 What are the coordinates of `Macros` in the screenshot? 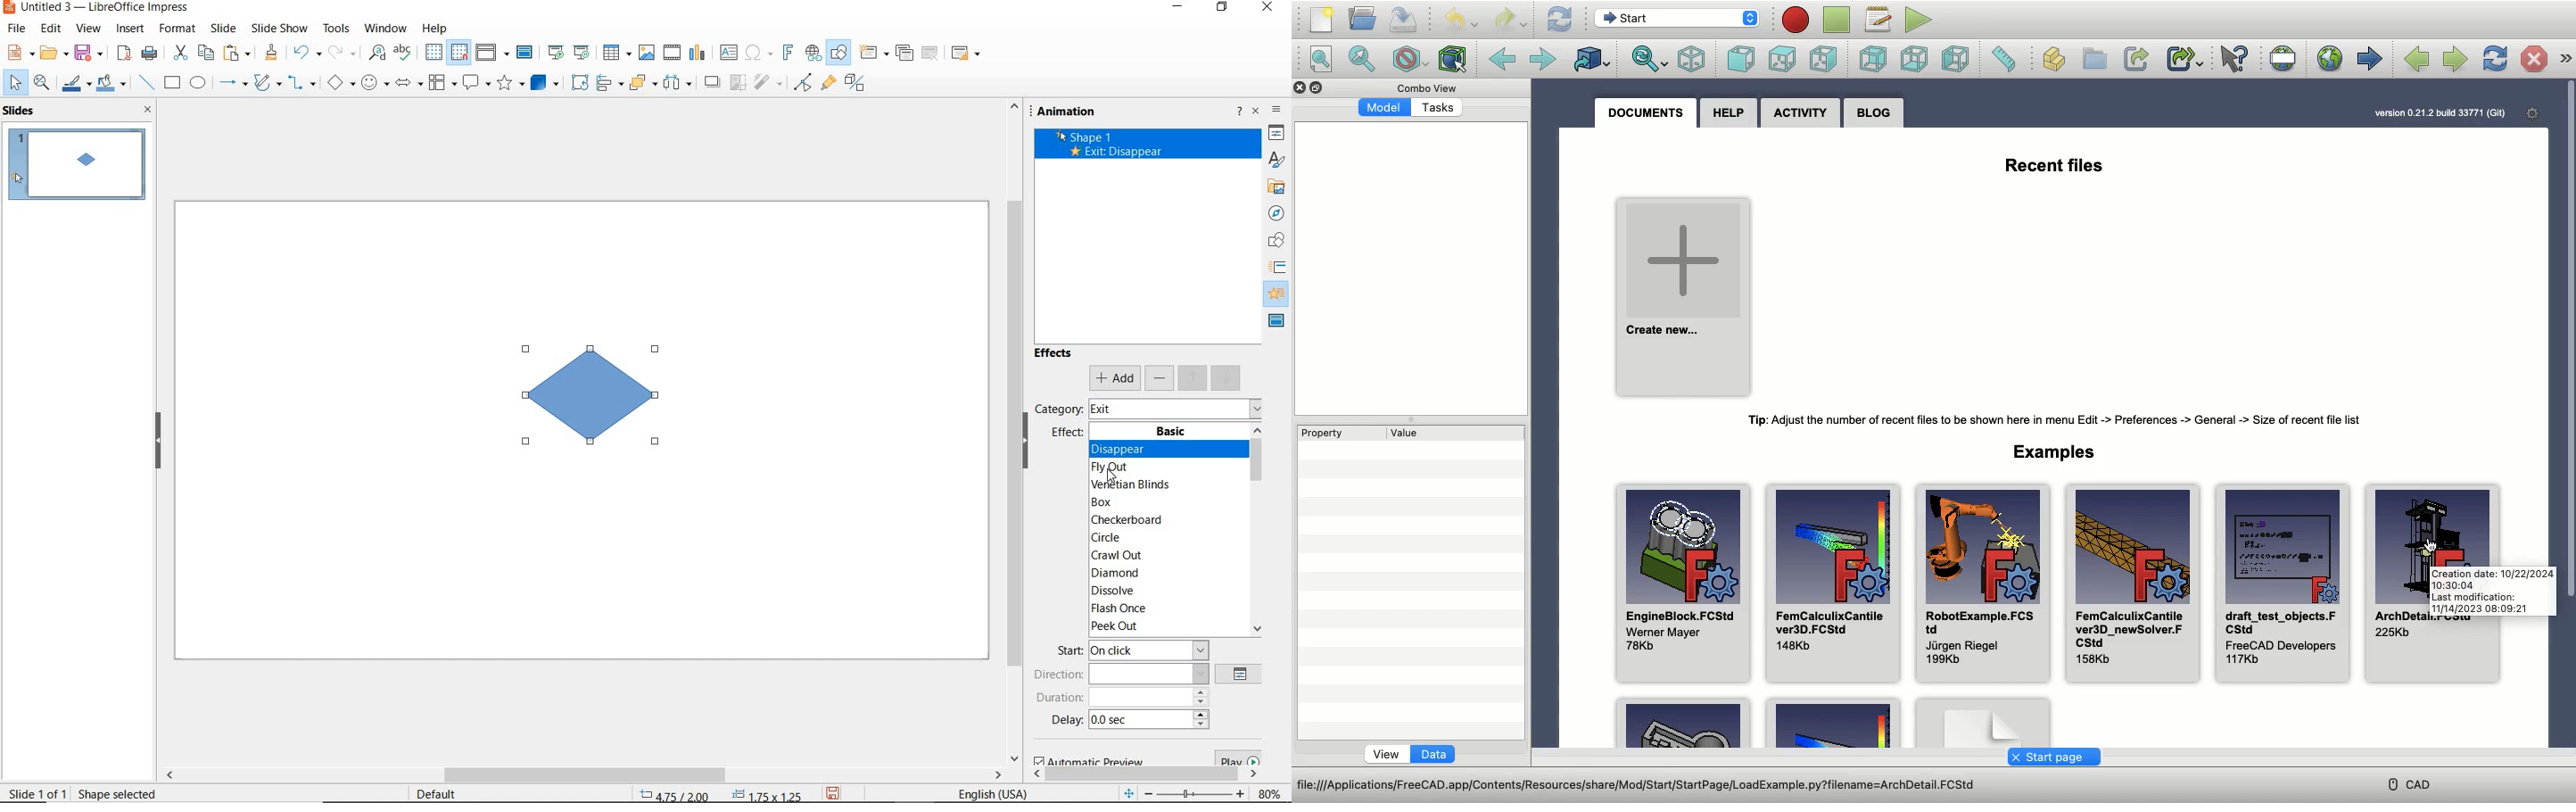 It's located at (1878, 19).